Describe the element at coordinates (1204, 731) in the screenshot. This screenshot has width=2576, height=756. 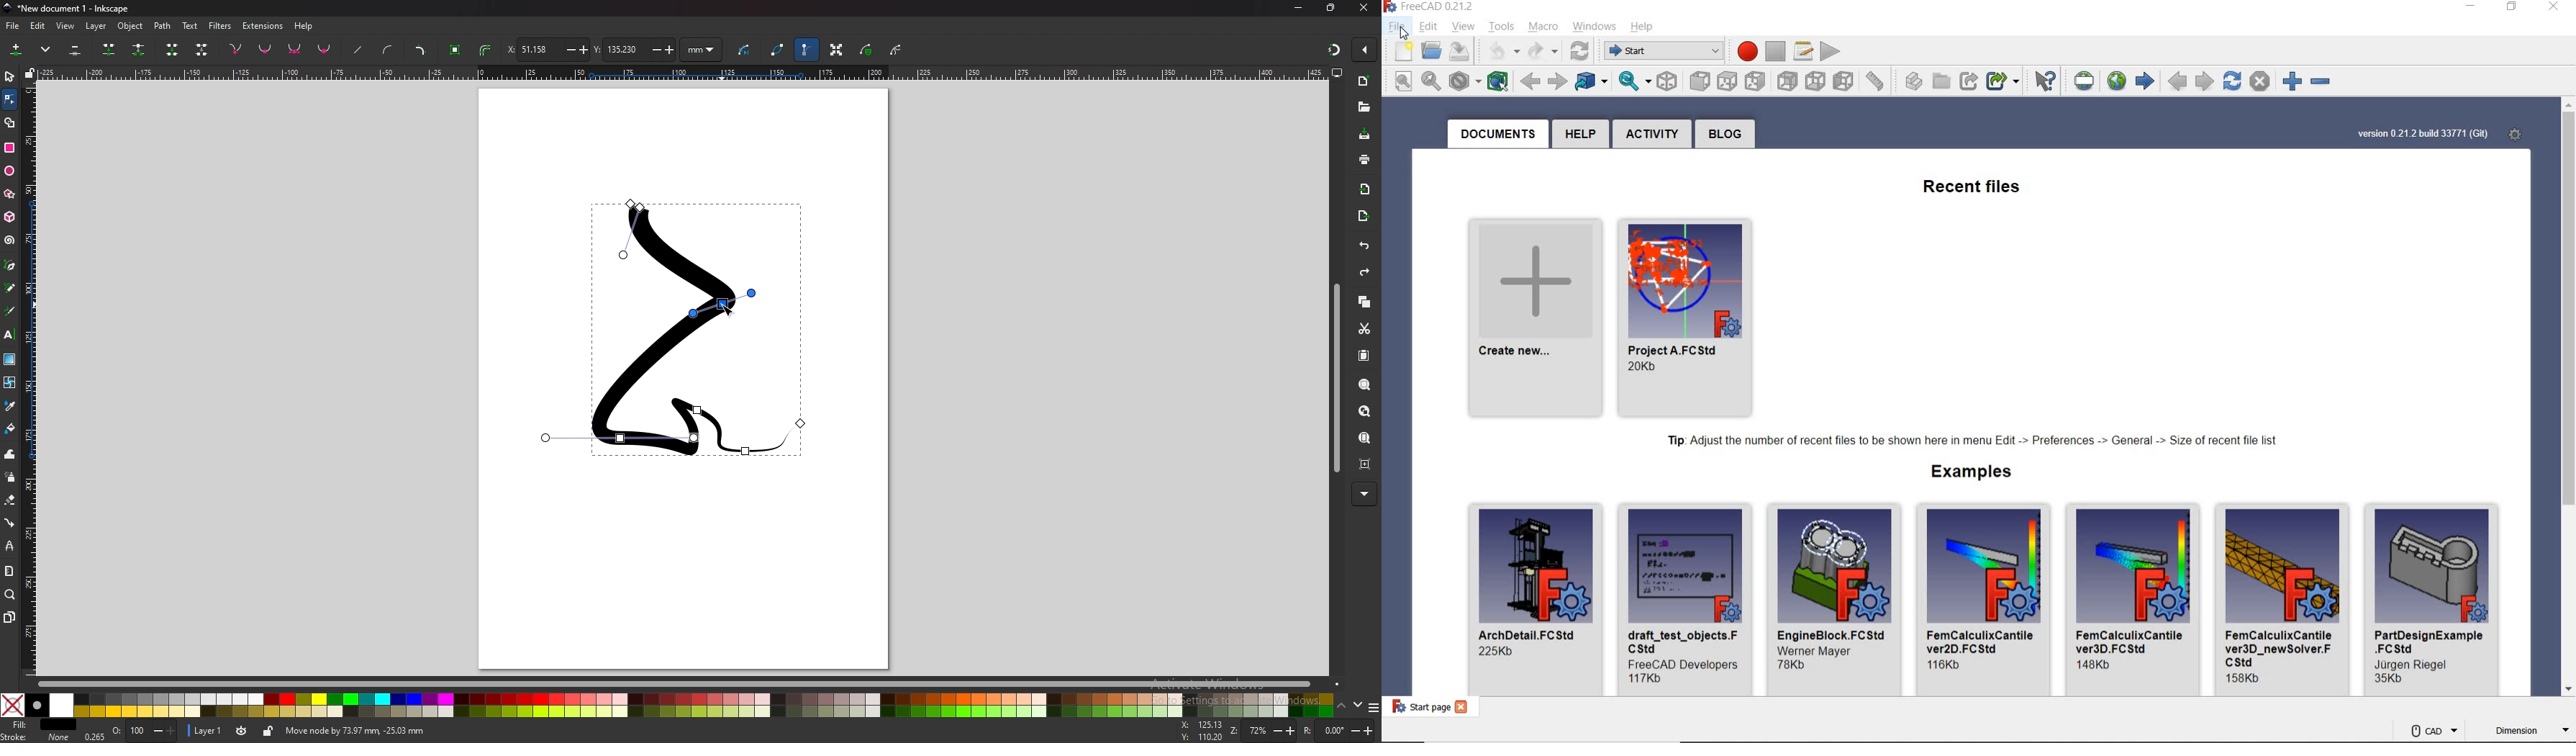
I see `cursor coordinates` at that location.